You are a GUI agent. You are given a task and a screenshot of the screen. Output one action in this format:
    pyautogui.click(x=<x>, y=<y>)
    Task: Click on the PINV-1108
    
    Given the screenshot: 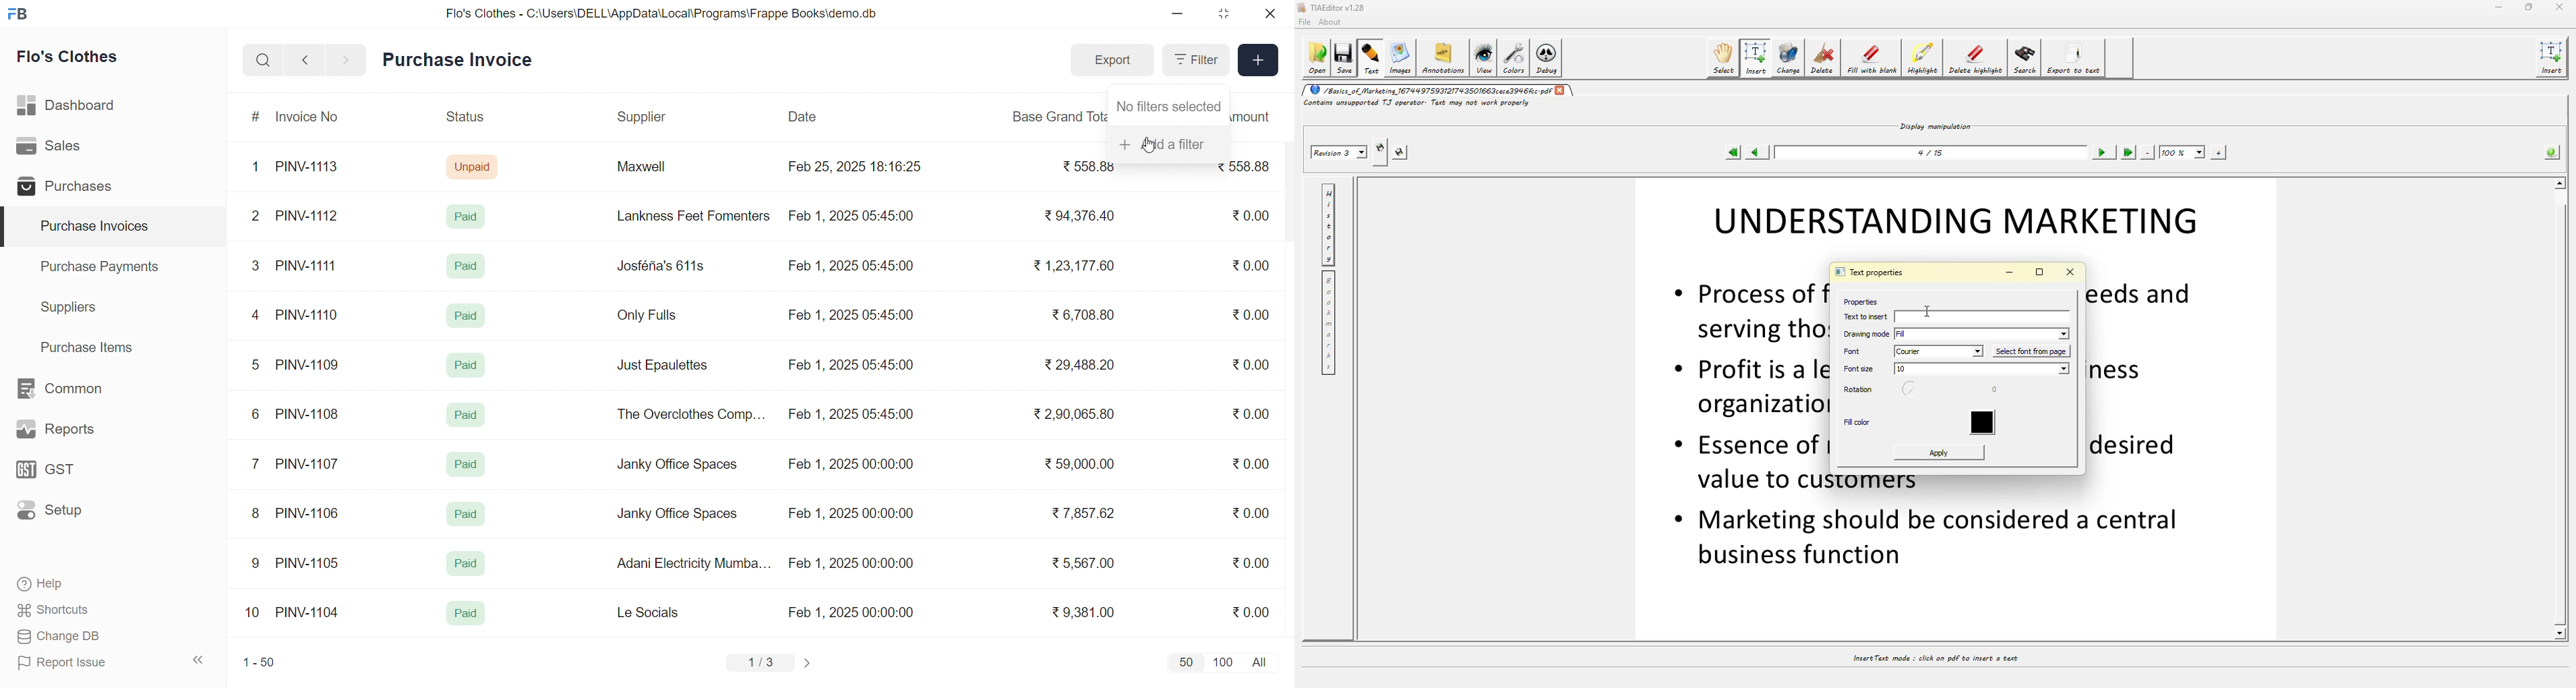 What is the action you would take?
    pyautogui.click(x=308, y=414)
    